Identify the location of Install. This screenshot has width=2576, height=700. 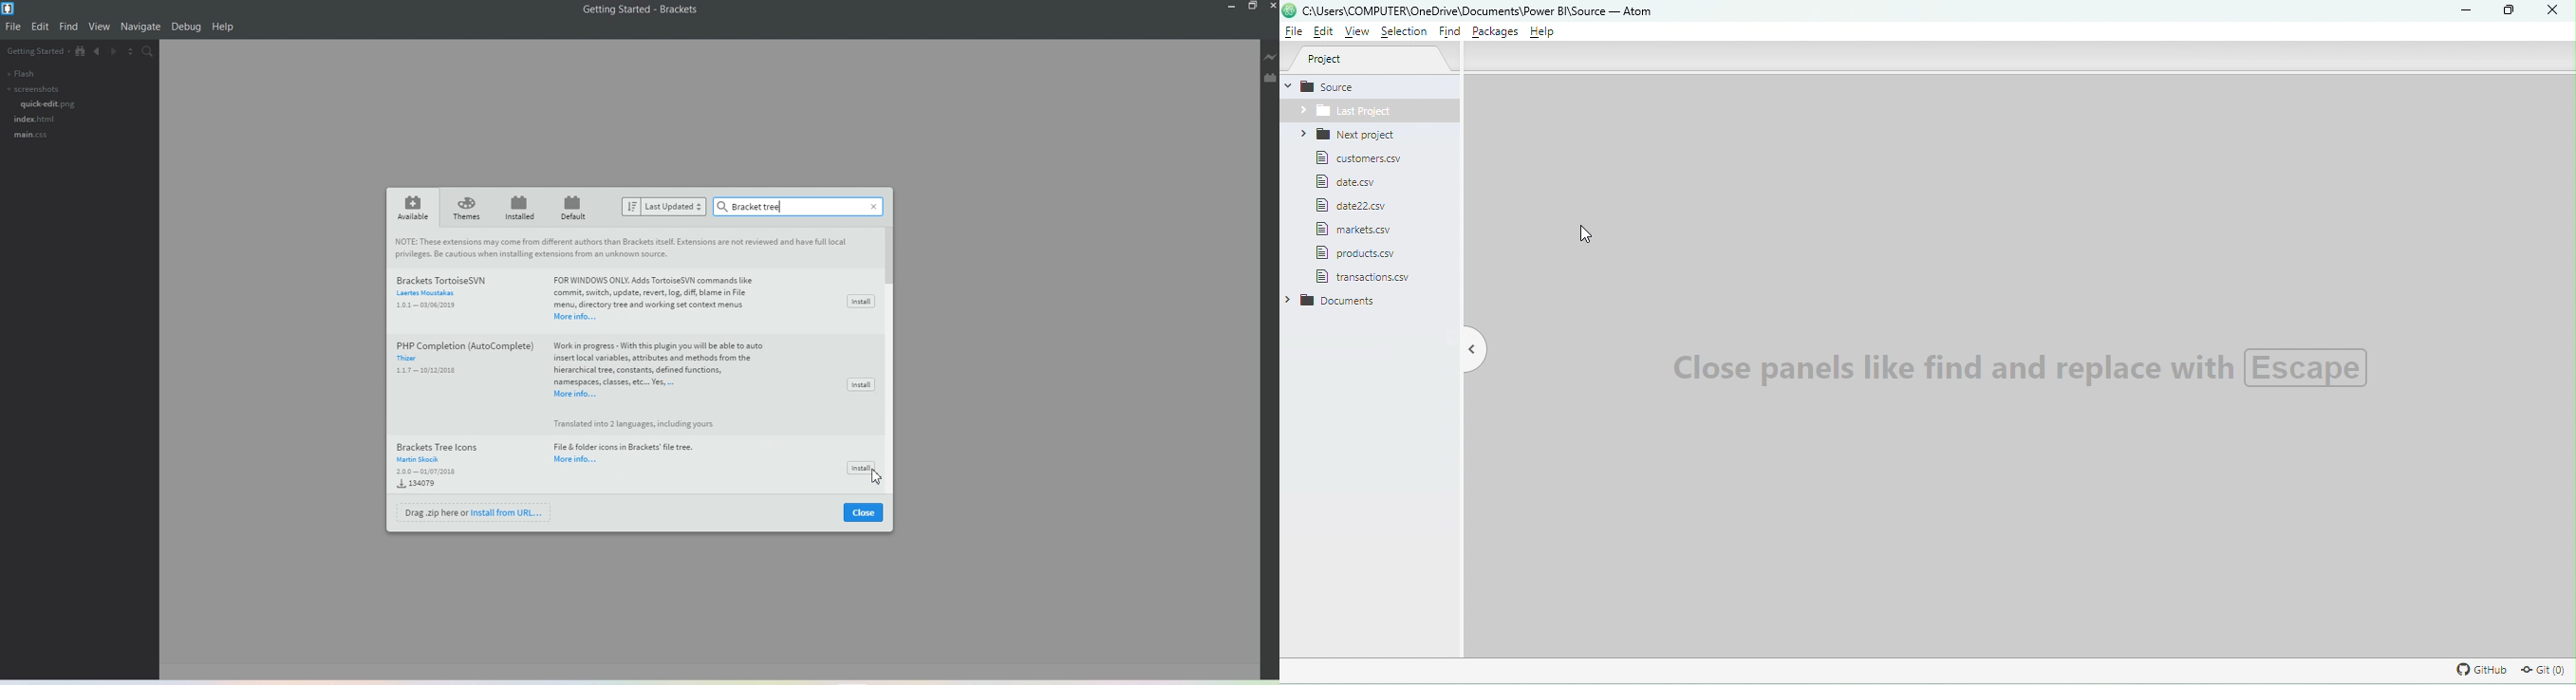
(861, 384).